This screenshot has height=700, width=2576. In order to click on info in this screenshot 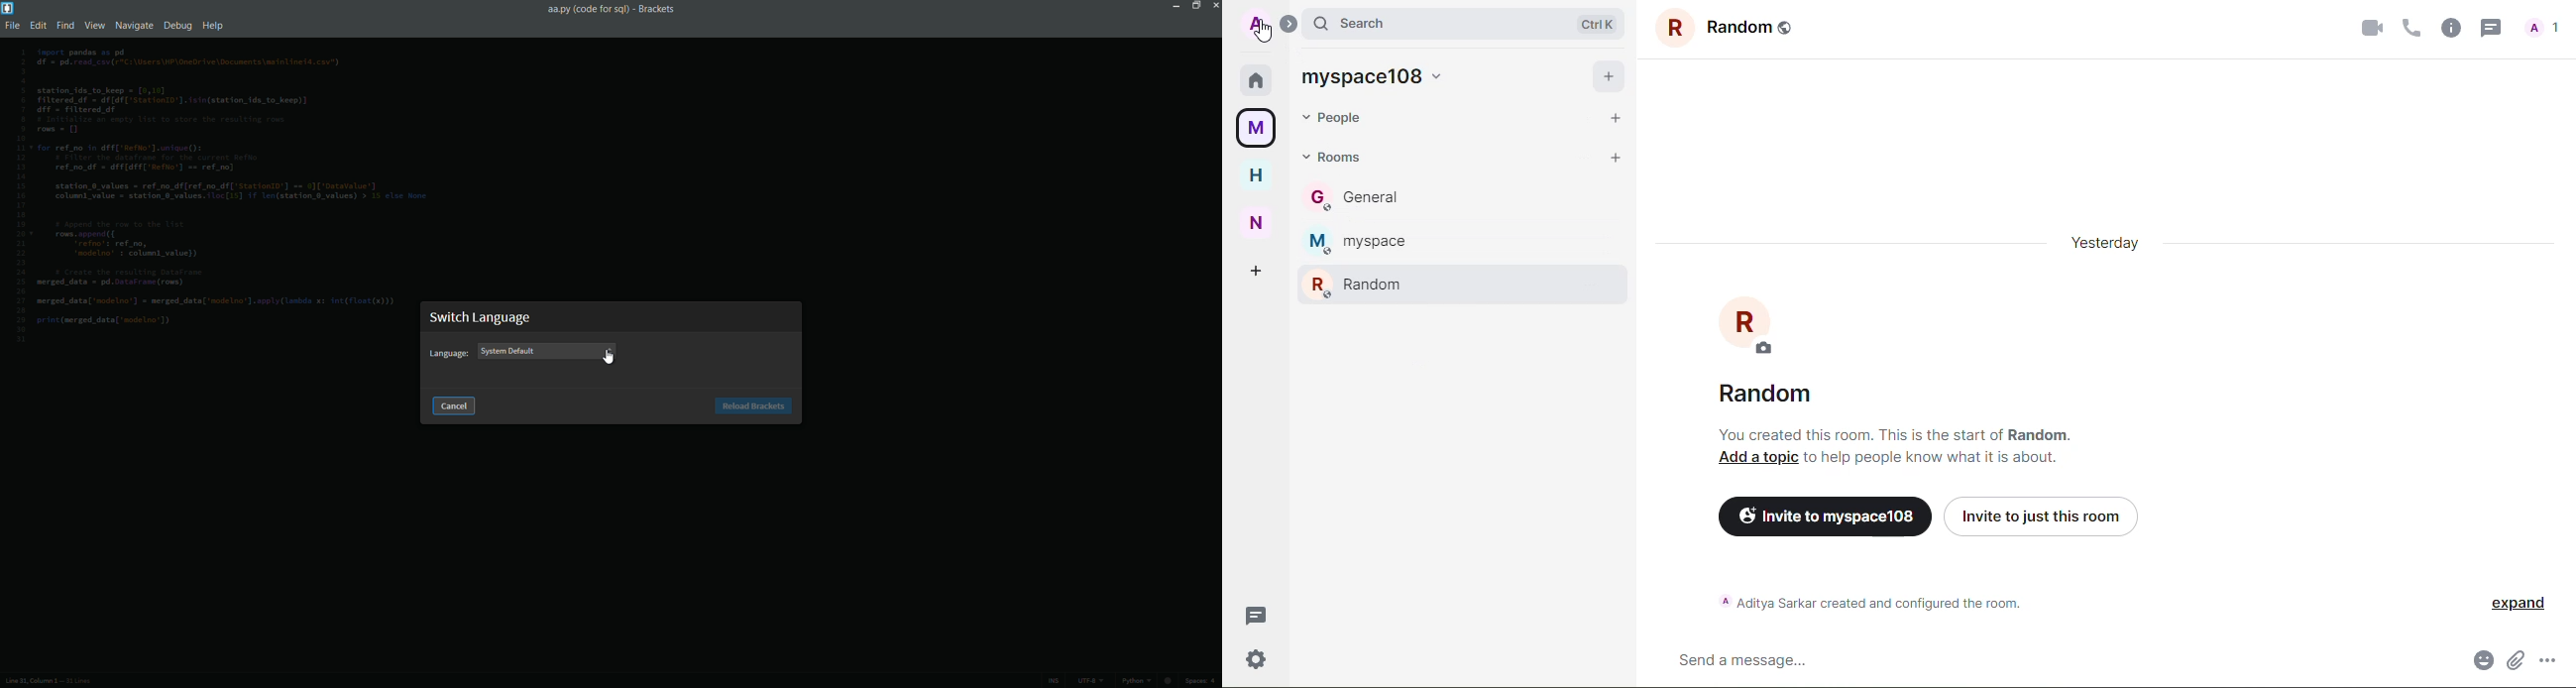, I will do `click(2448, 25)`.